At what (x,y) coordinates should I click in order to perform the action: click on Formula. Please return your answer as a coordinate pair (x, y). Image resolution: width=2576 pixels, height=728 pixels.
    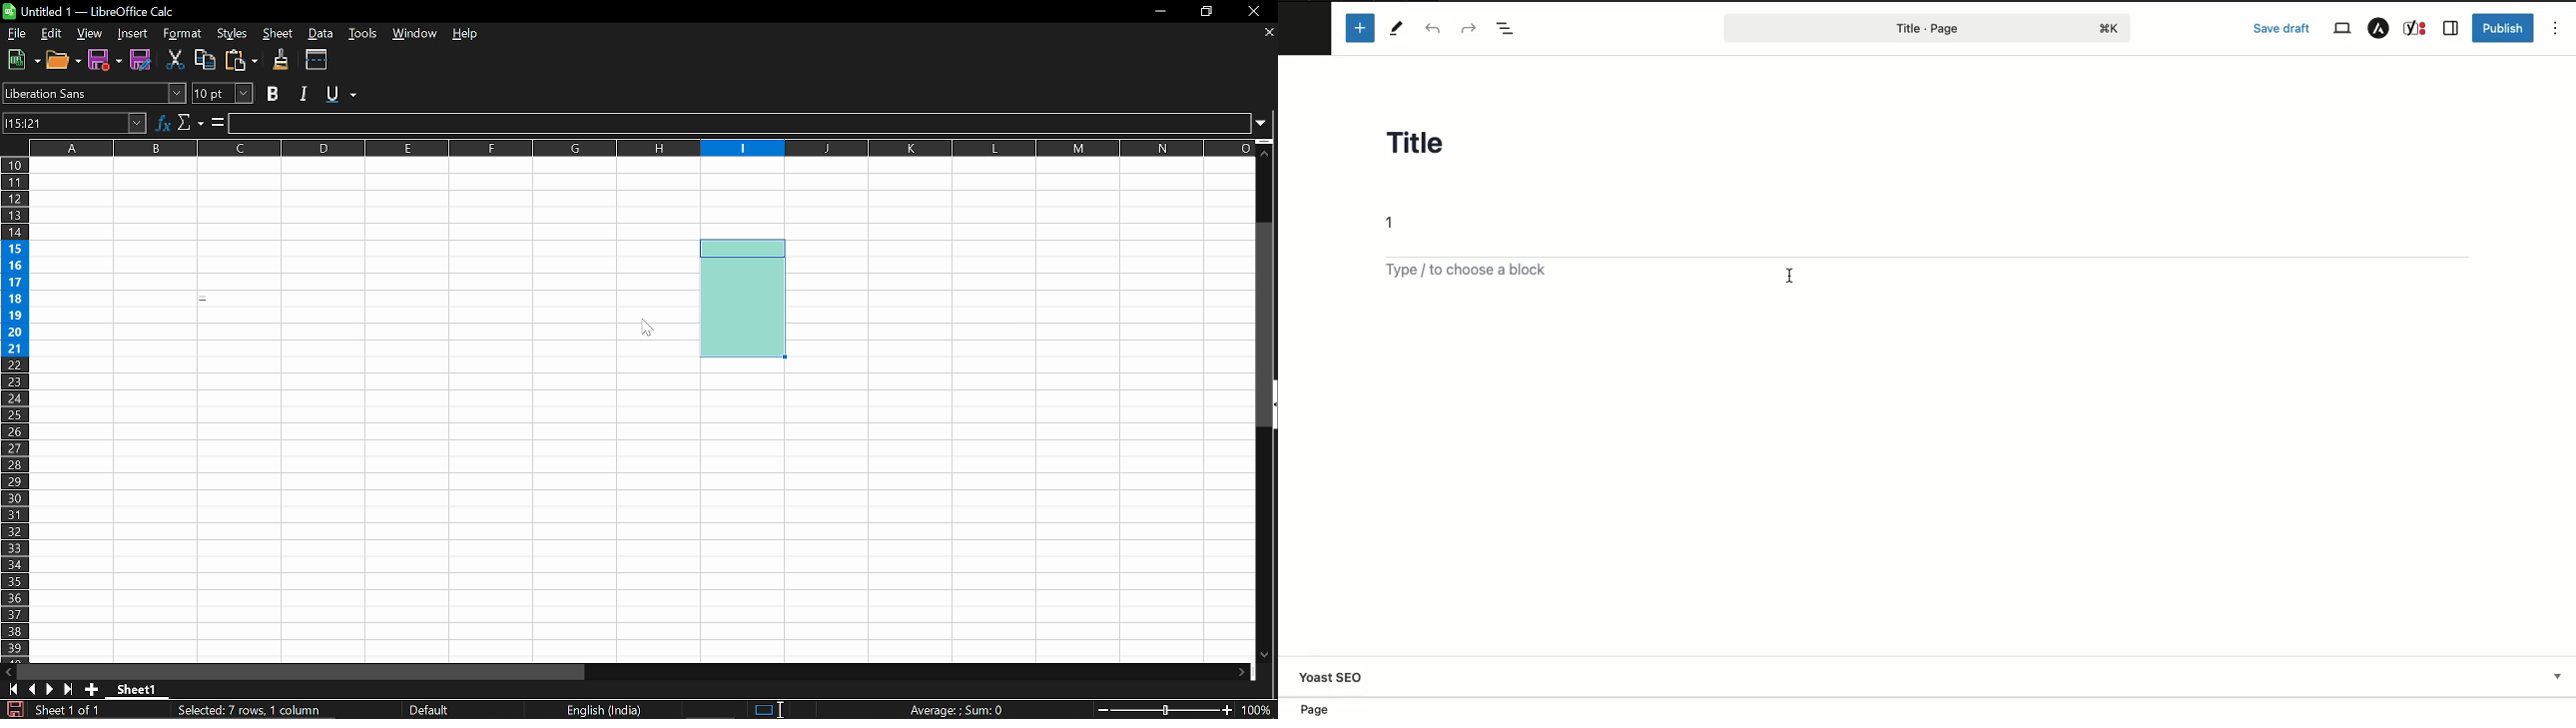
    Looking at the image, I should click on (957, 709).